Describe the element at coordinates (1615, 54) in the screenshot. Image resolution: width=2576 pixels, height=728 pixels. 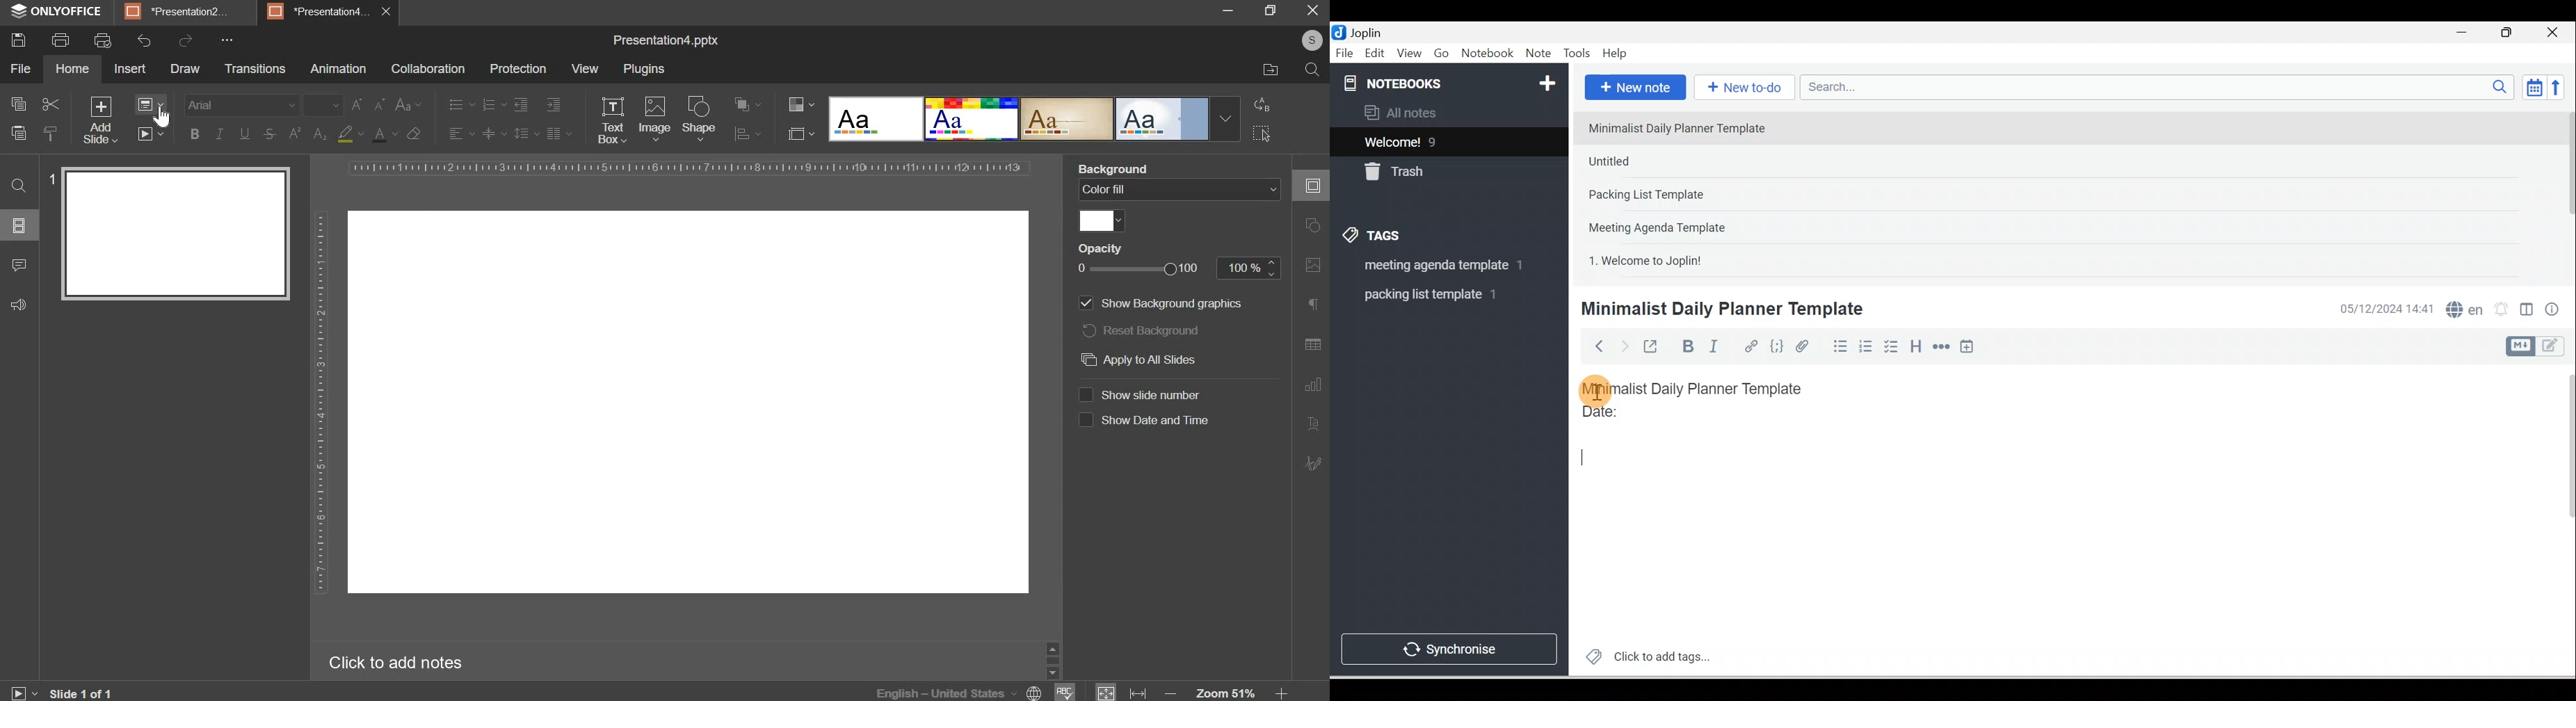
I see `Help` at that location.